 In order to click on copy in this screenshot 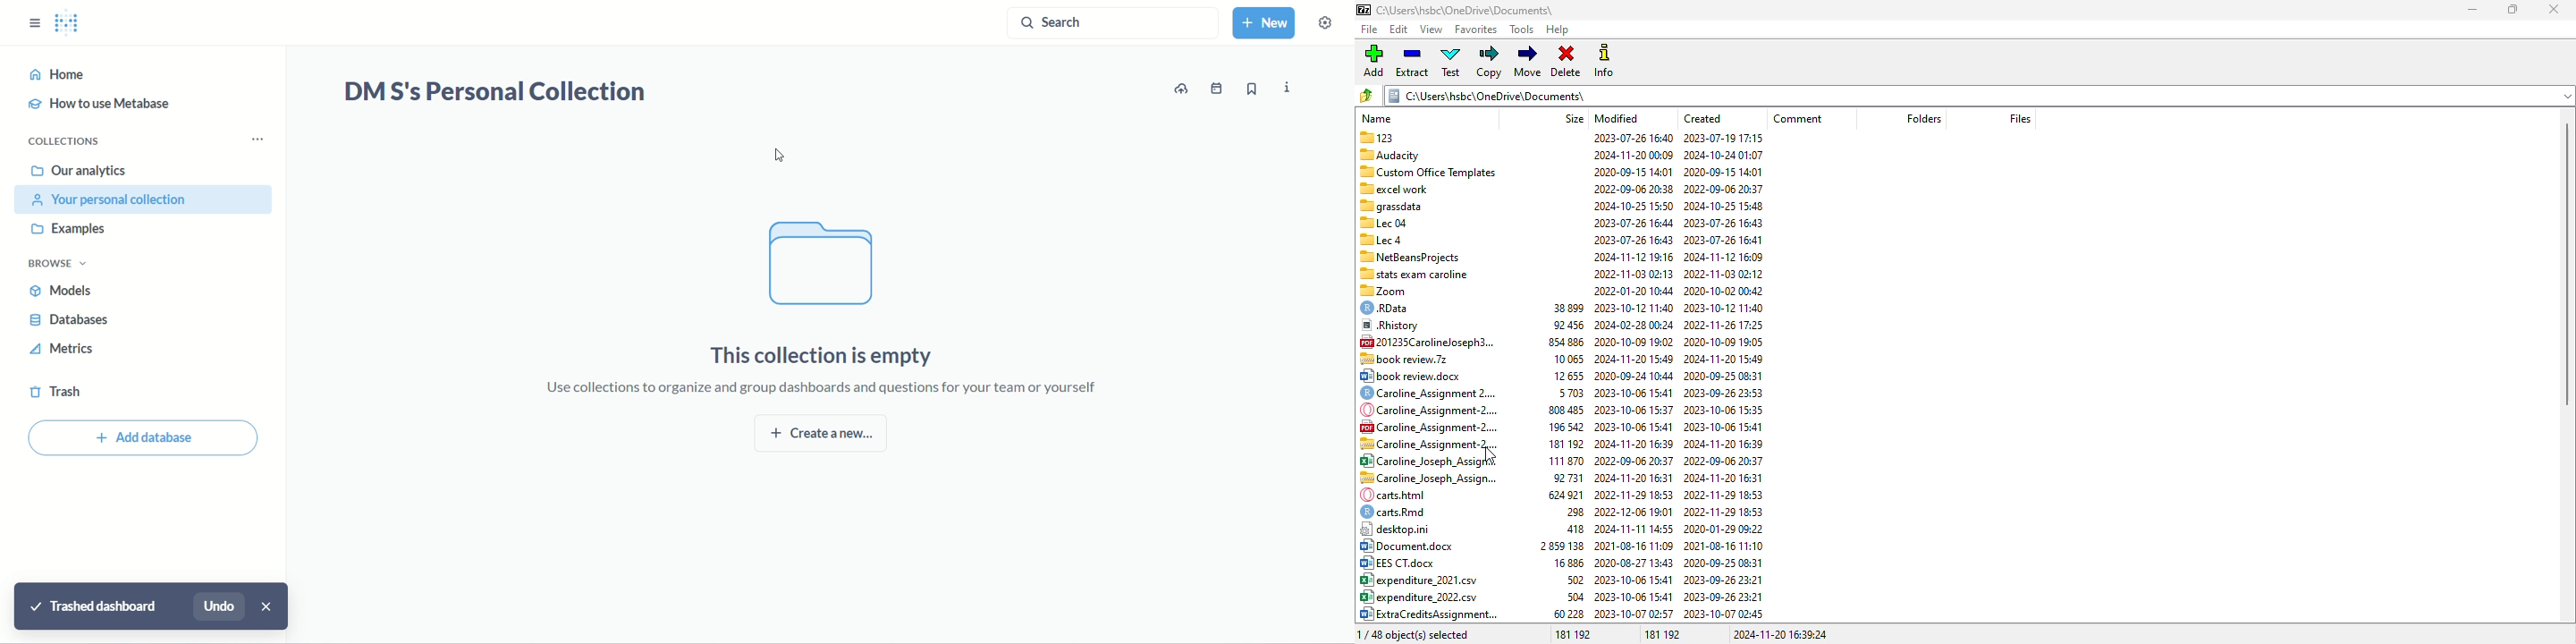, I will do `click(1491, 62)`.